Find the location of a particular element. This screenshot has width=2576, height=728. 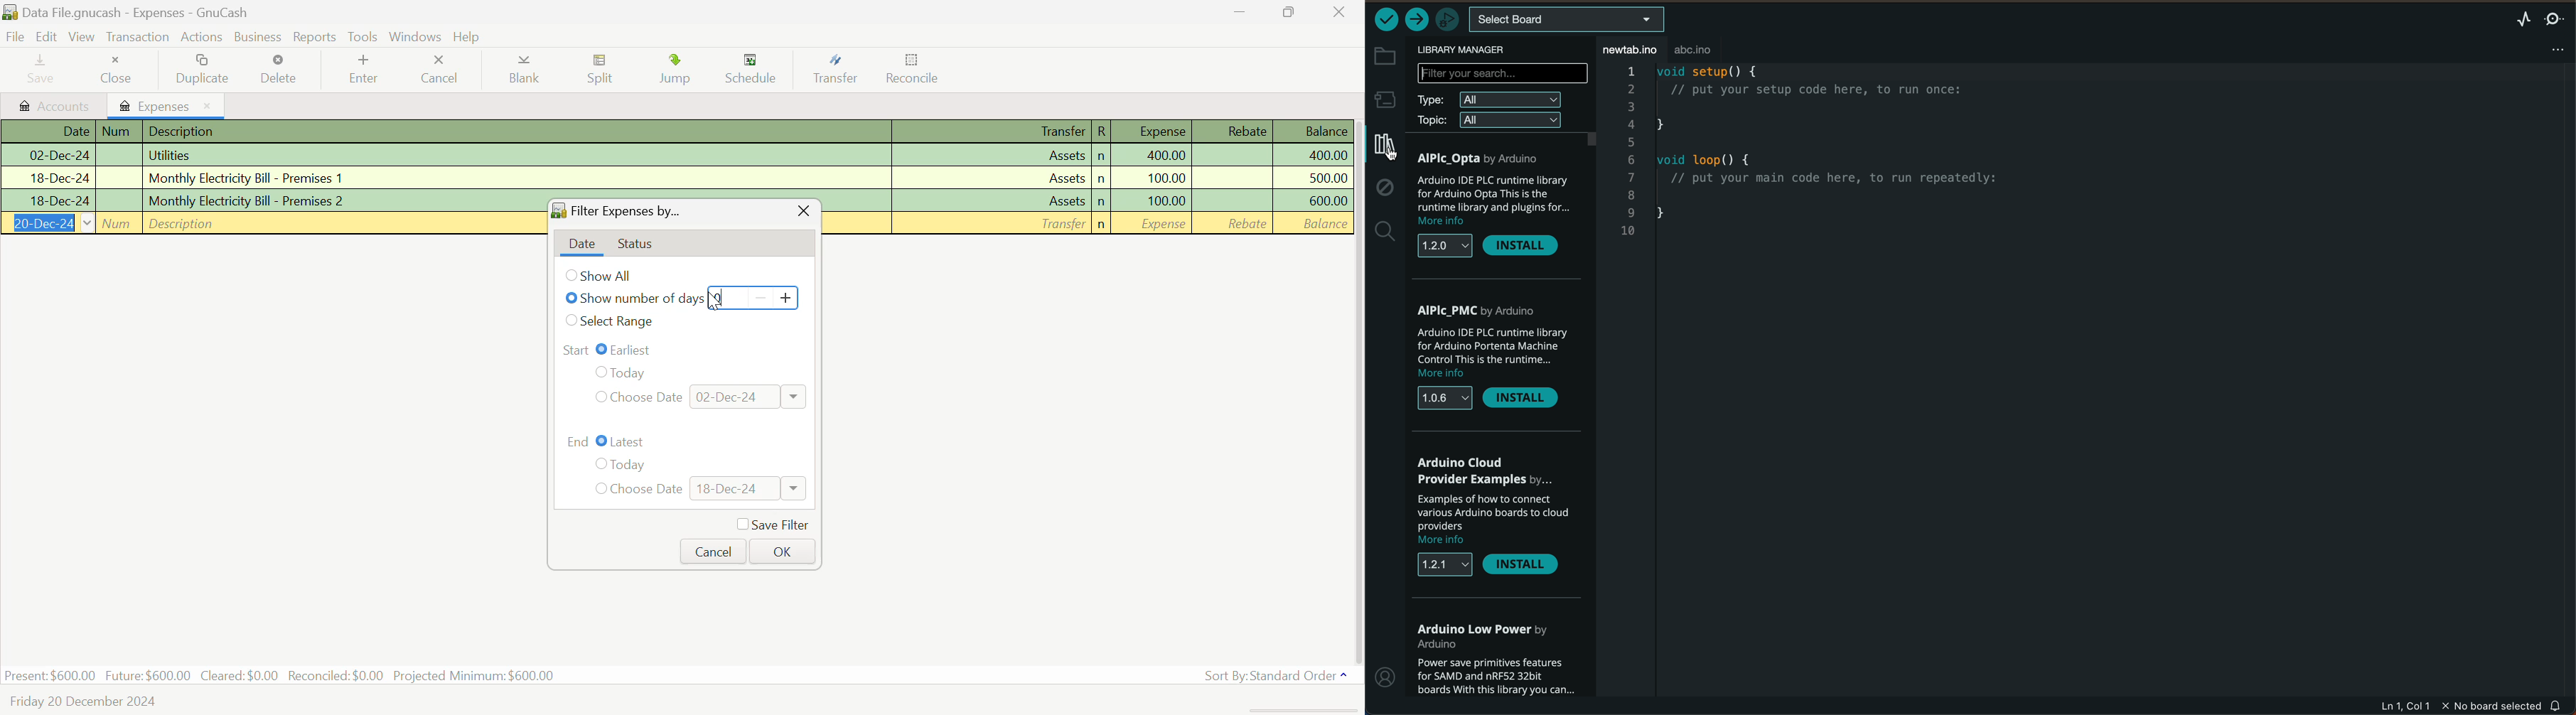

Future is located at coordinates (148, 675).